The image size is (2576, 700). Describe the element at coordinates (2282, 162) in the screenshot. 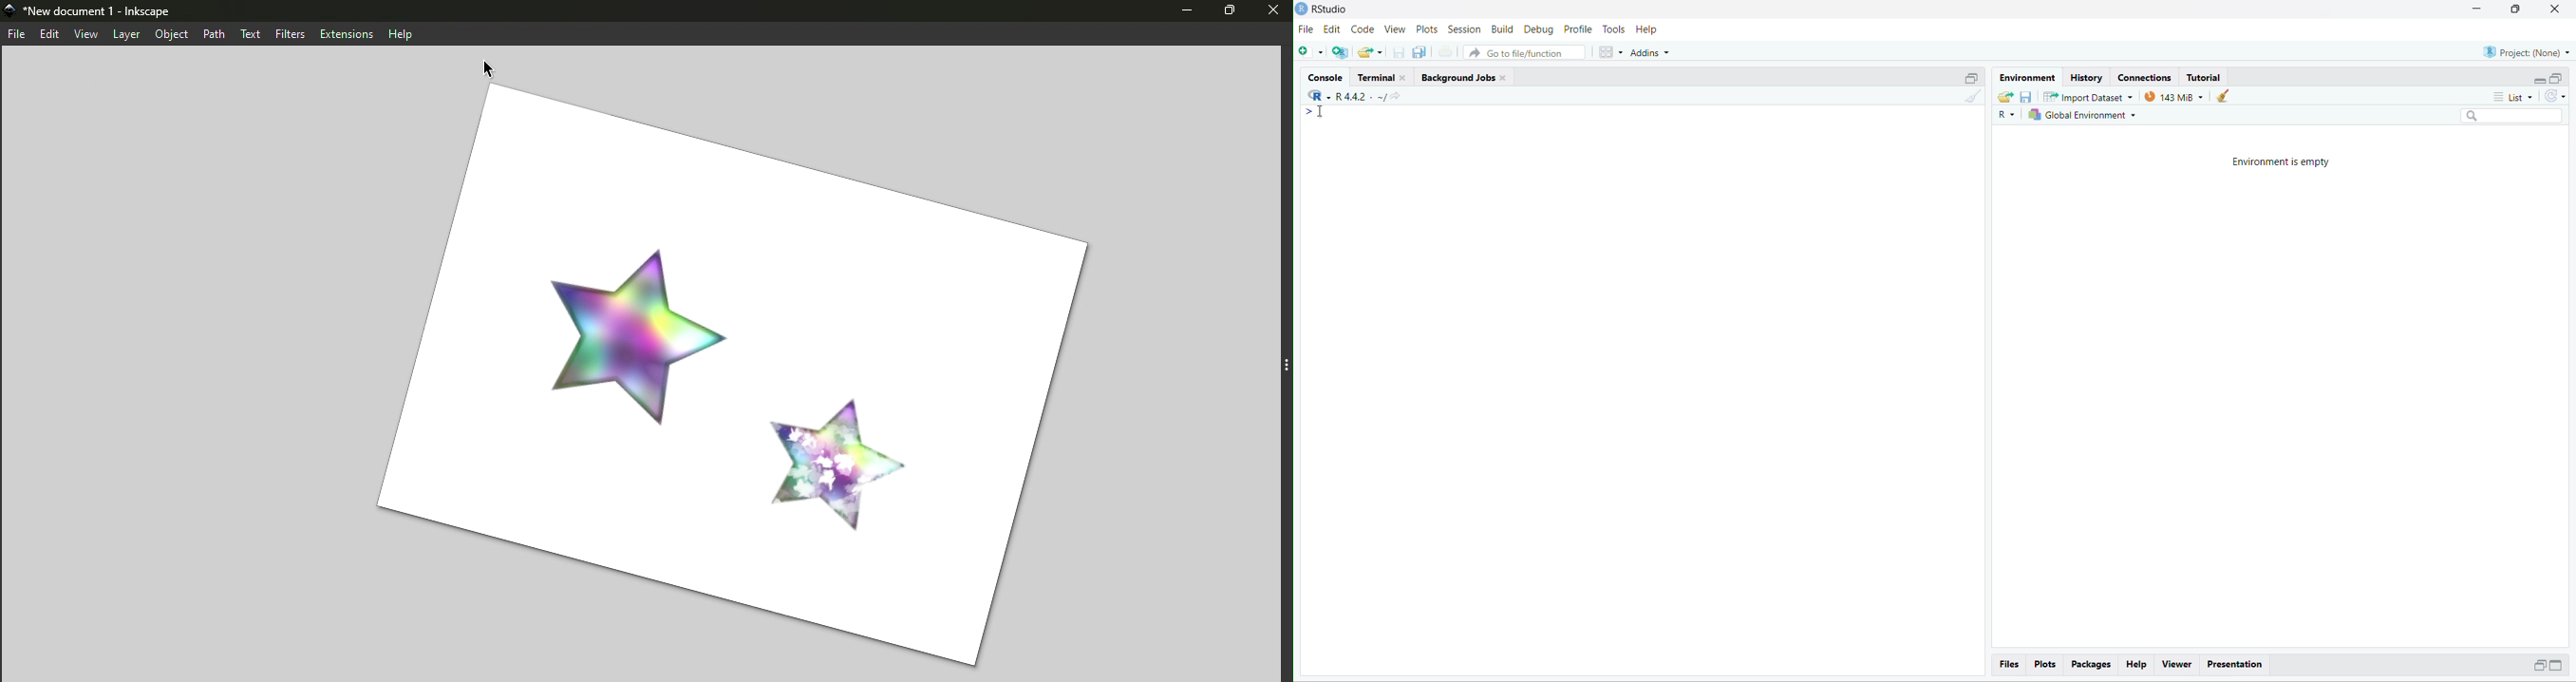

I see `Environment is empty` at that location.